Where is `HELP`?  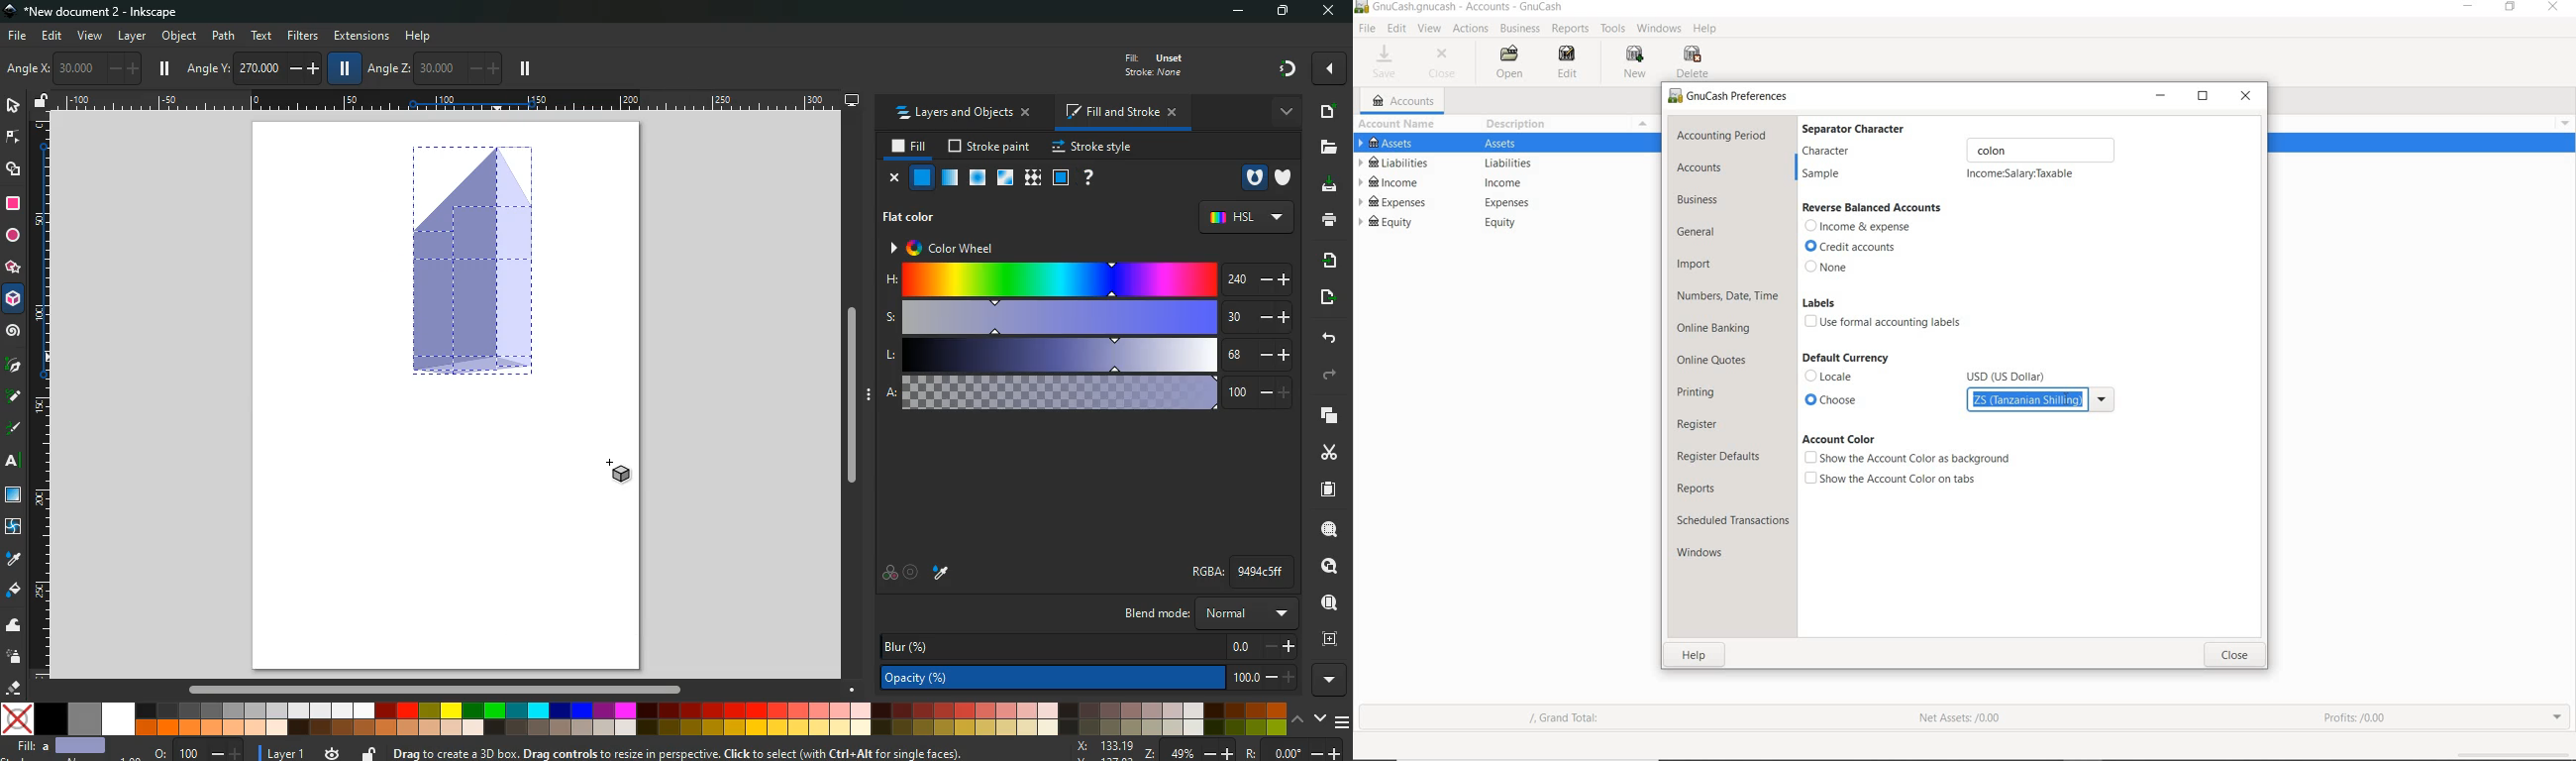
HELP is located at coordinates (1708, 29).